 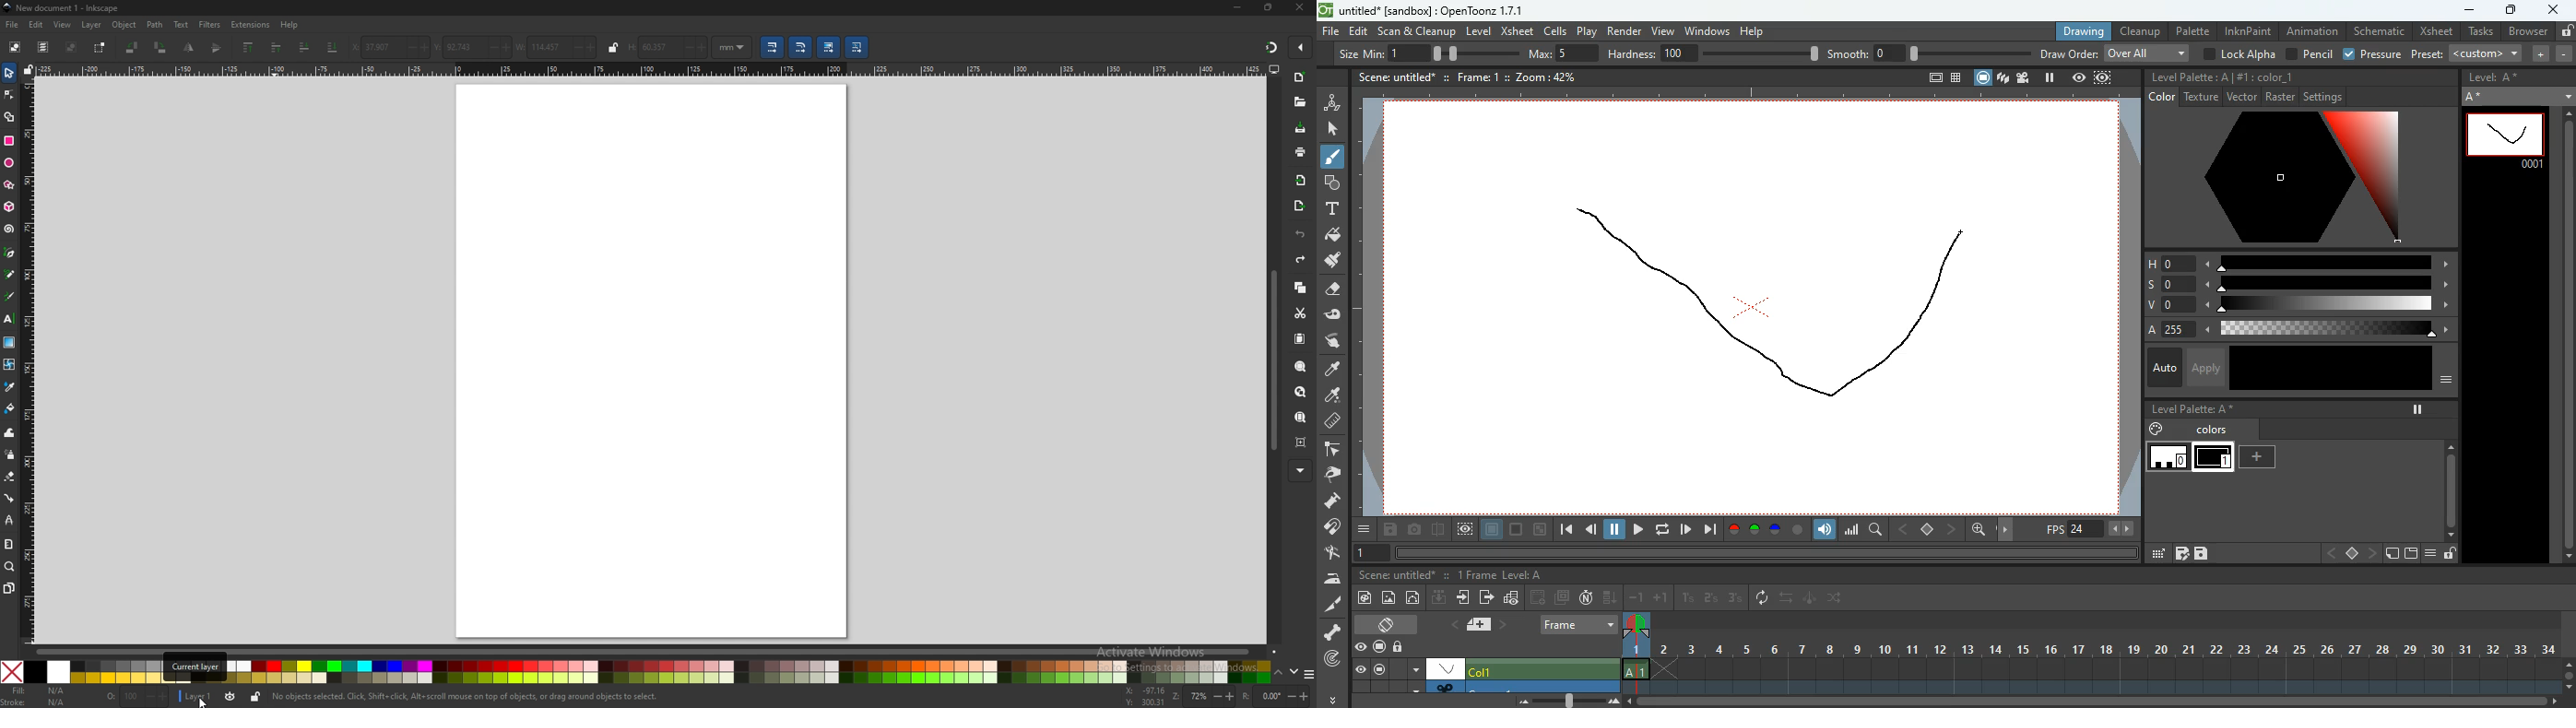 What do you see at coordinates (8, 117) in the screenshot?
I see `shape builder` at bounding box center [8, 117].